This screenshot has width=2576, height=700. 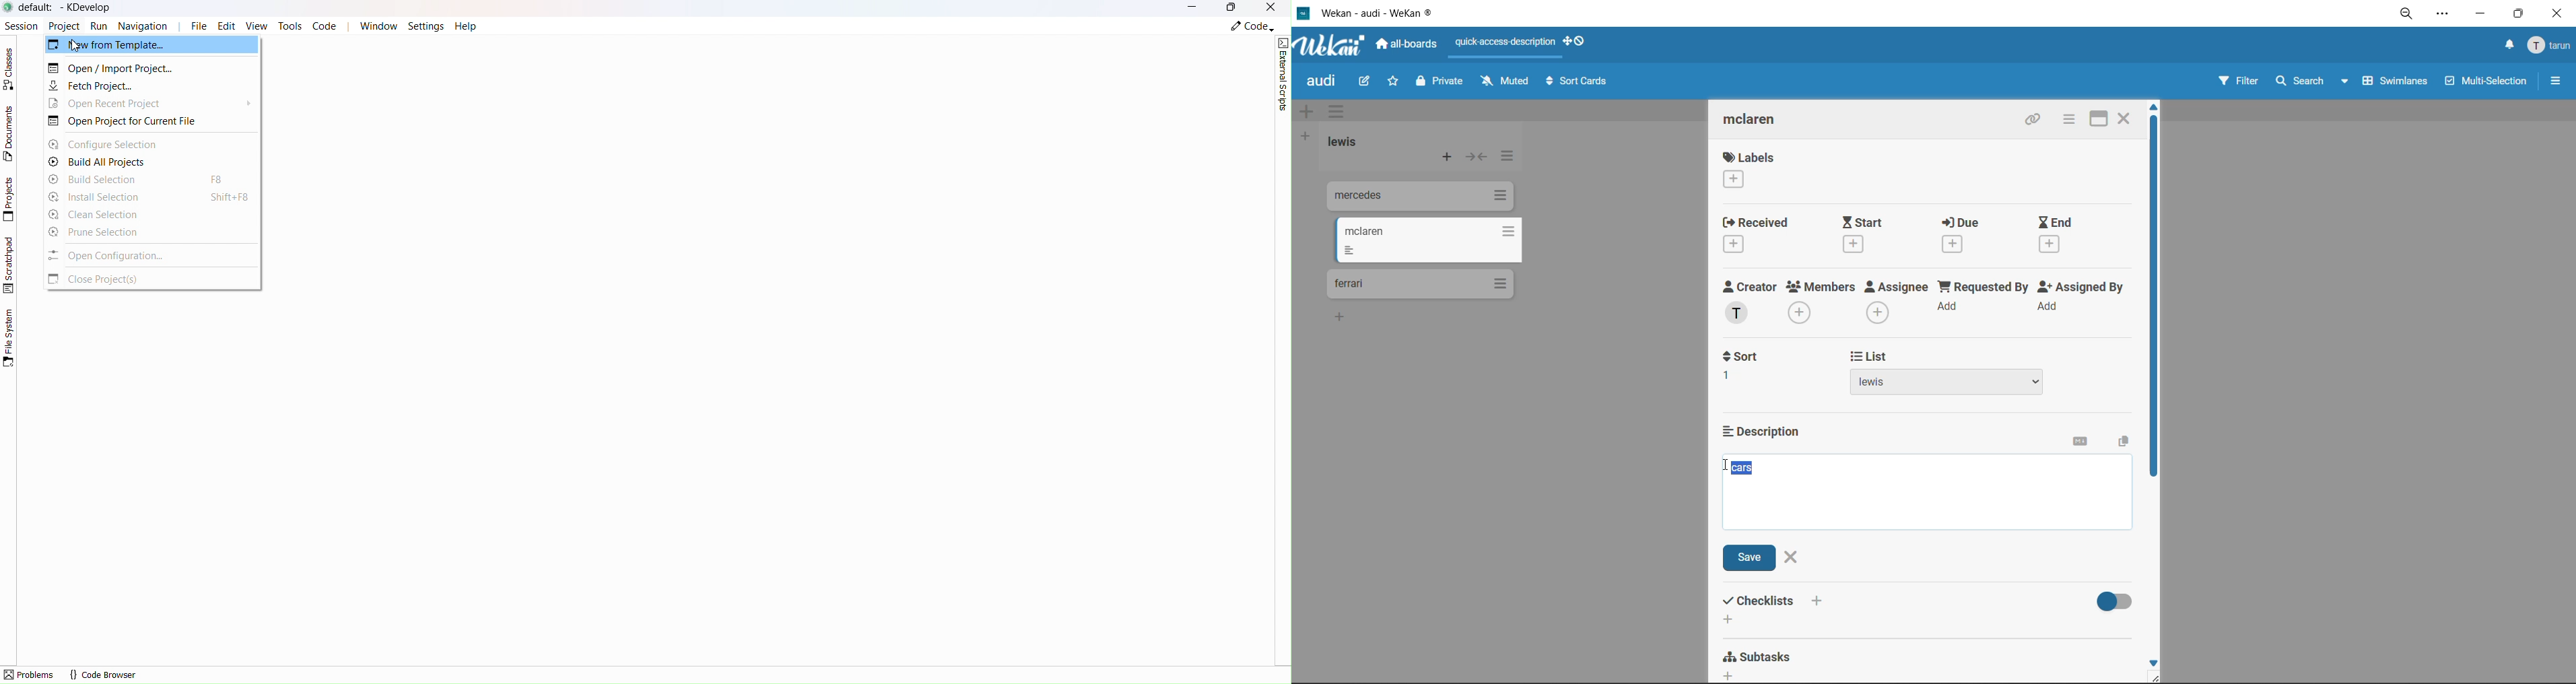 I want to click on menu, so click(x=2551, y=46).